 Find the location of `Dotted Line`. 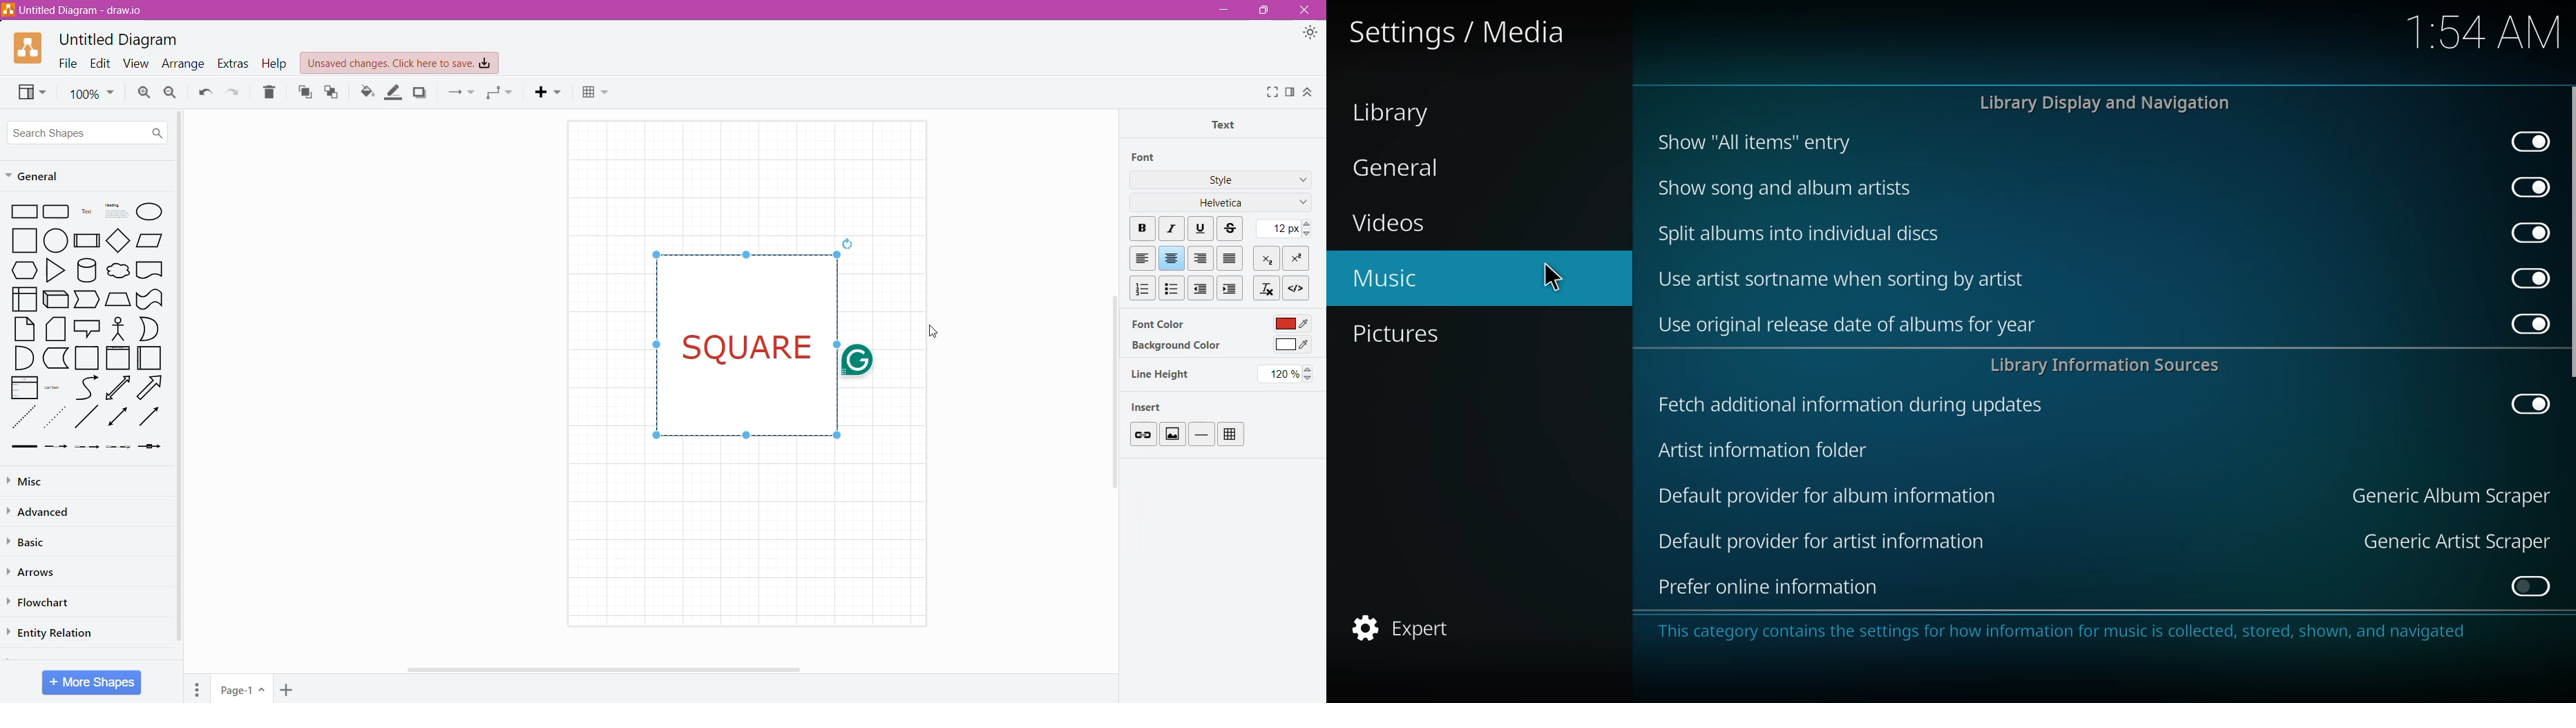

Dotted Line is located at coordinates (22, 418).